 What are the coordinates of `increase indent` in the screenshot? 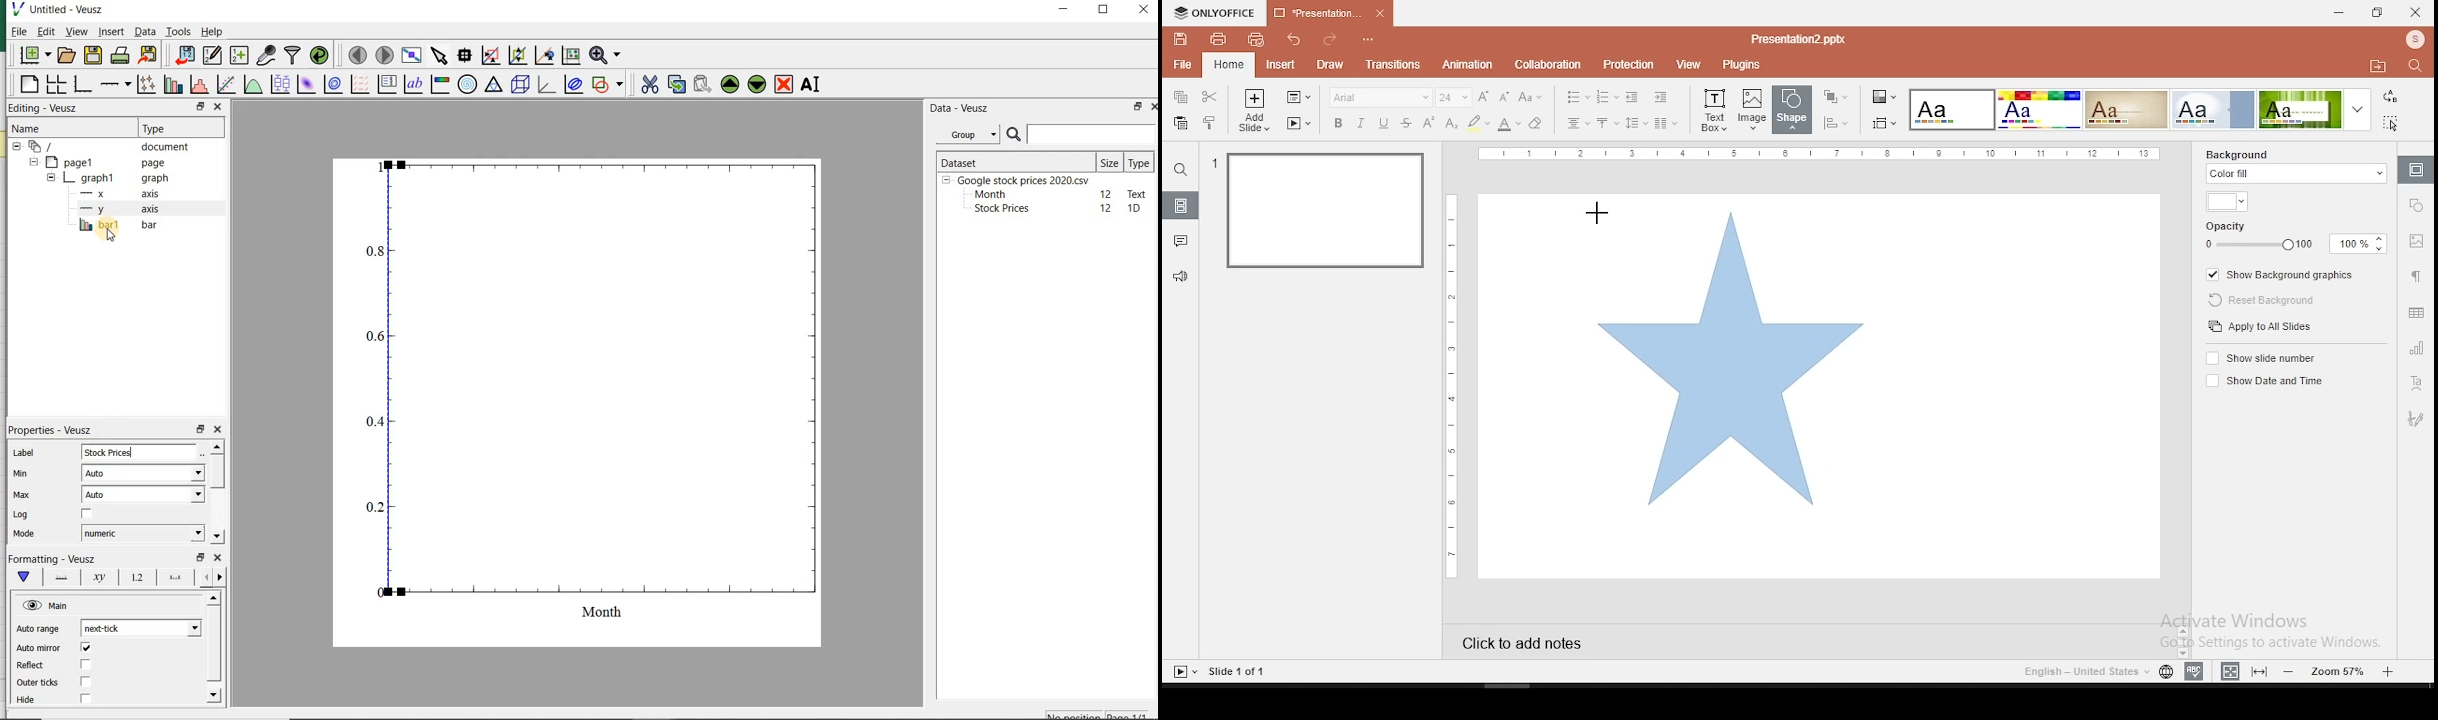 It's located at (1661, 96).